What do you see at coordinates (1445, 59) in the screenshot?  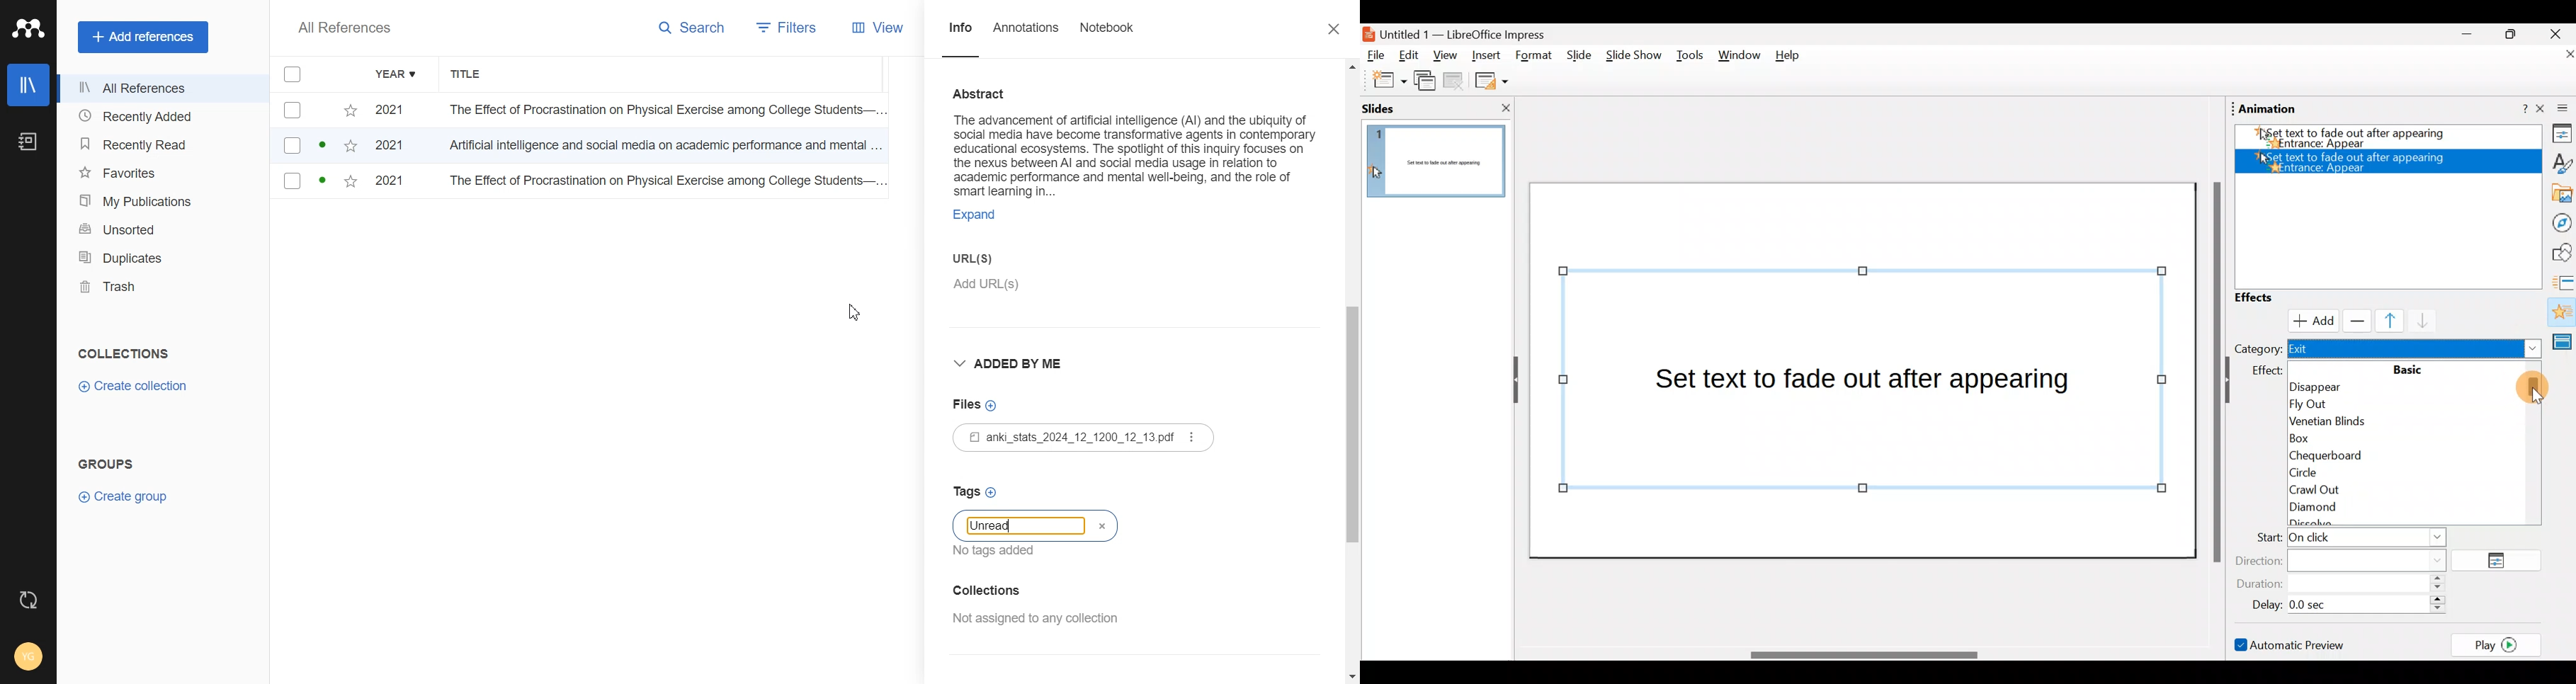 I see `View` at bounding box center [1445, 59].